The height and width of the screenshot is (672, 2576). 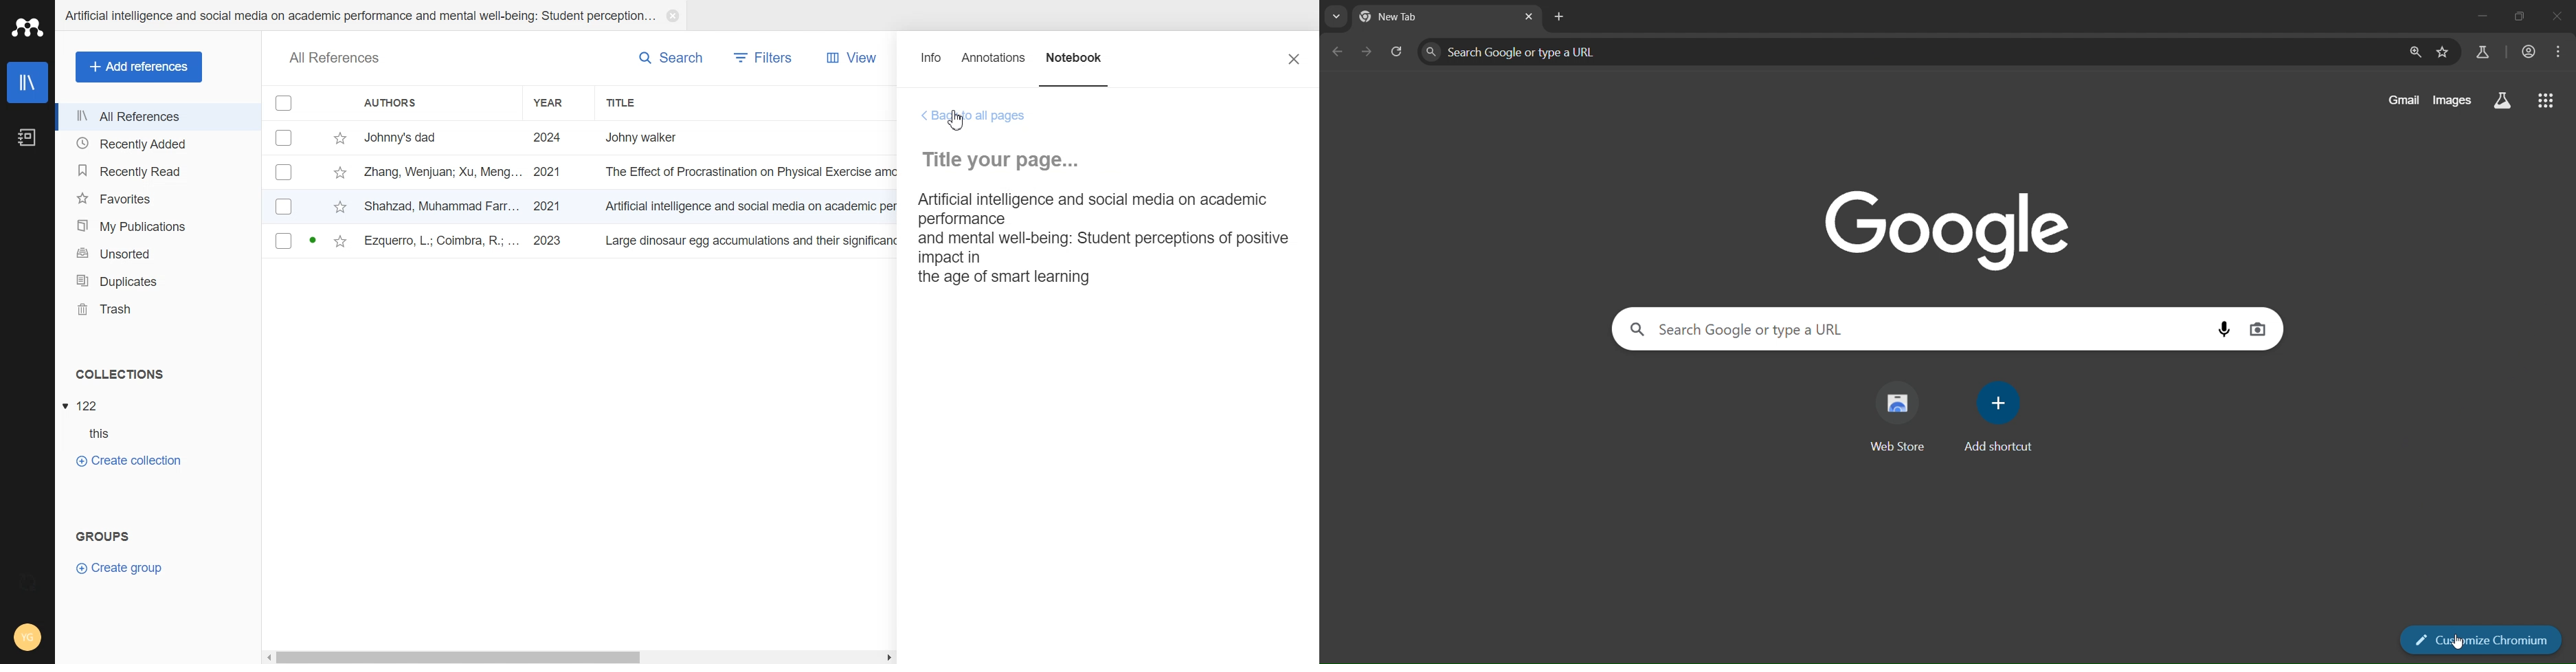 I want to click on Cursor, so click(x=959, y=121).